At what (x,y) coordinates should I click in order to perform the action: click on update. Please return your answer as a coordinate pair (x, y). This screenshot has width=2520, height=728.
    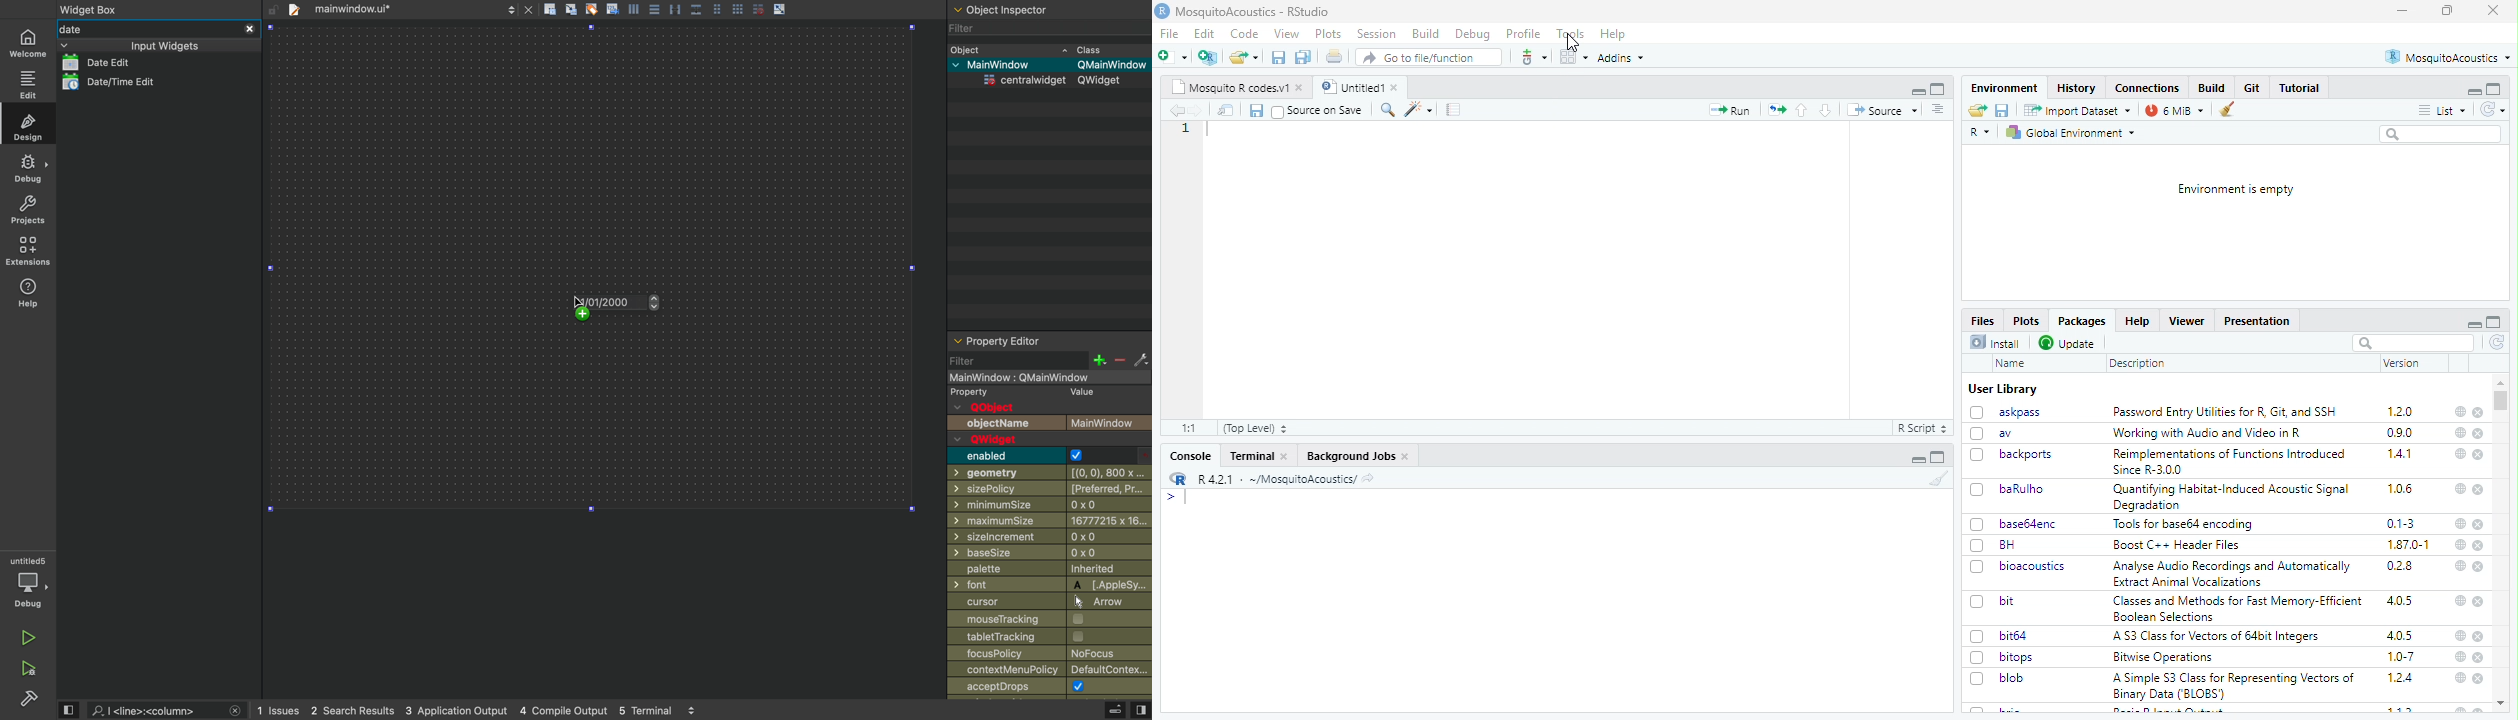
    Looking at the image, I should click on (2069, 344).